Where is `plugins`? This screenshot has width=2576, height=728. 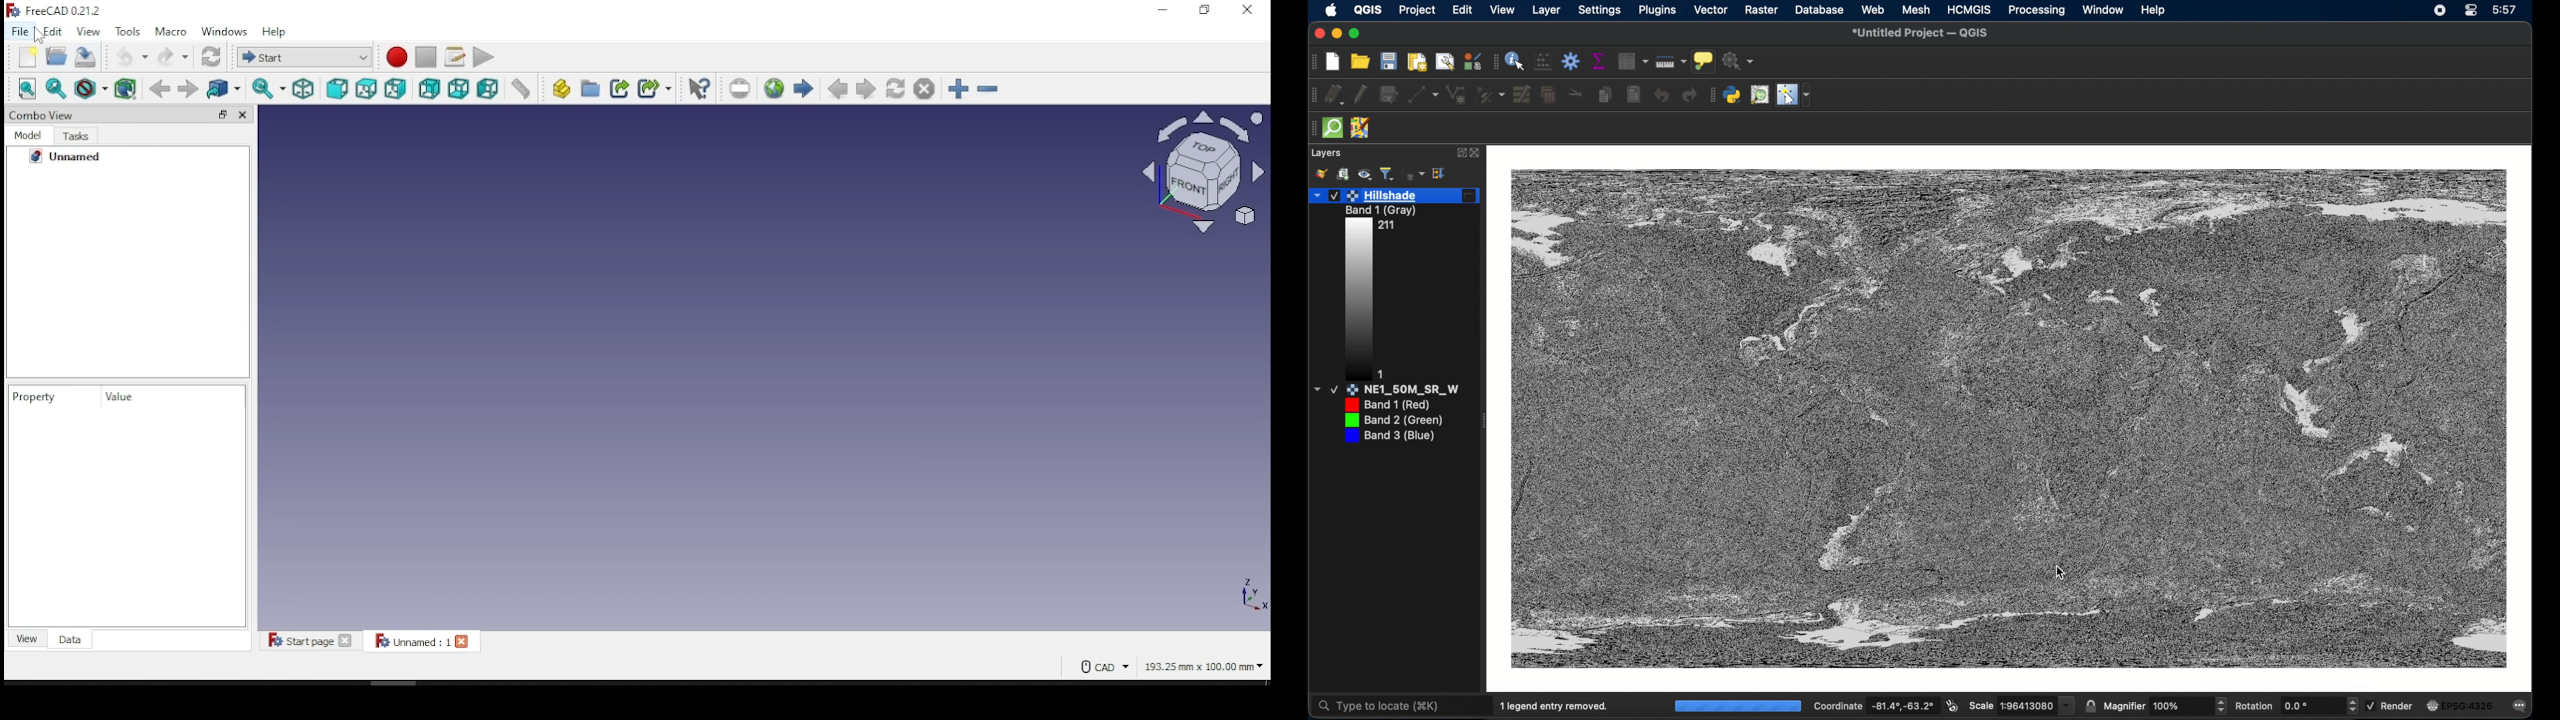 plugins is located at coordinates (1657, 11).